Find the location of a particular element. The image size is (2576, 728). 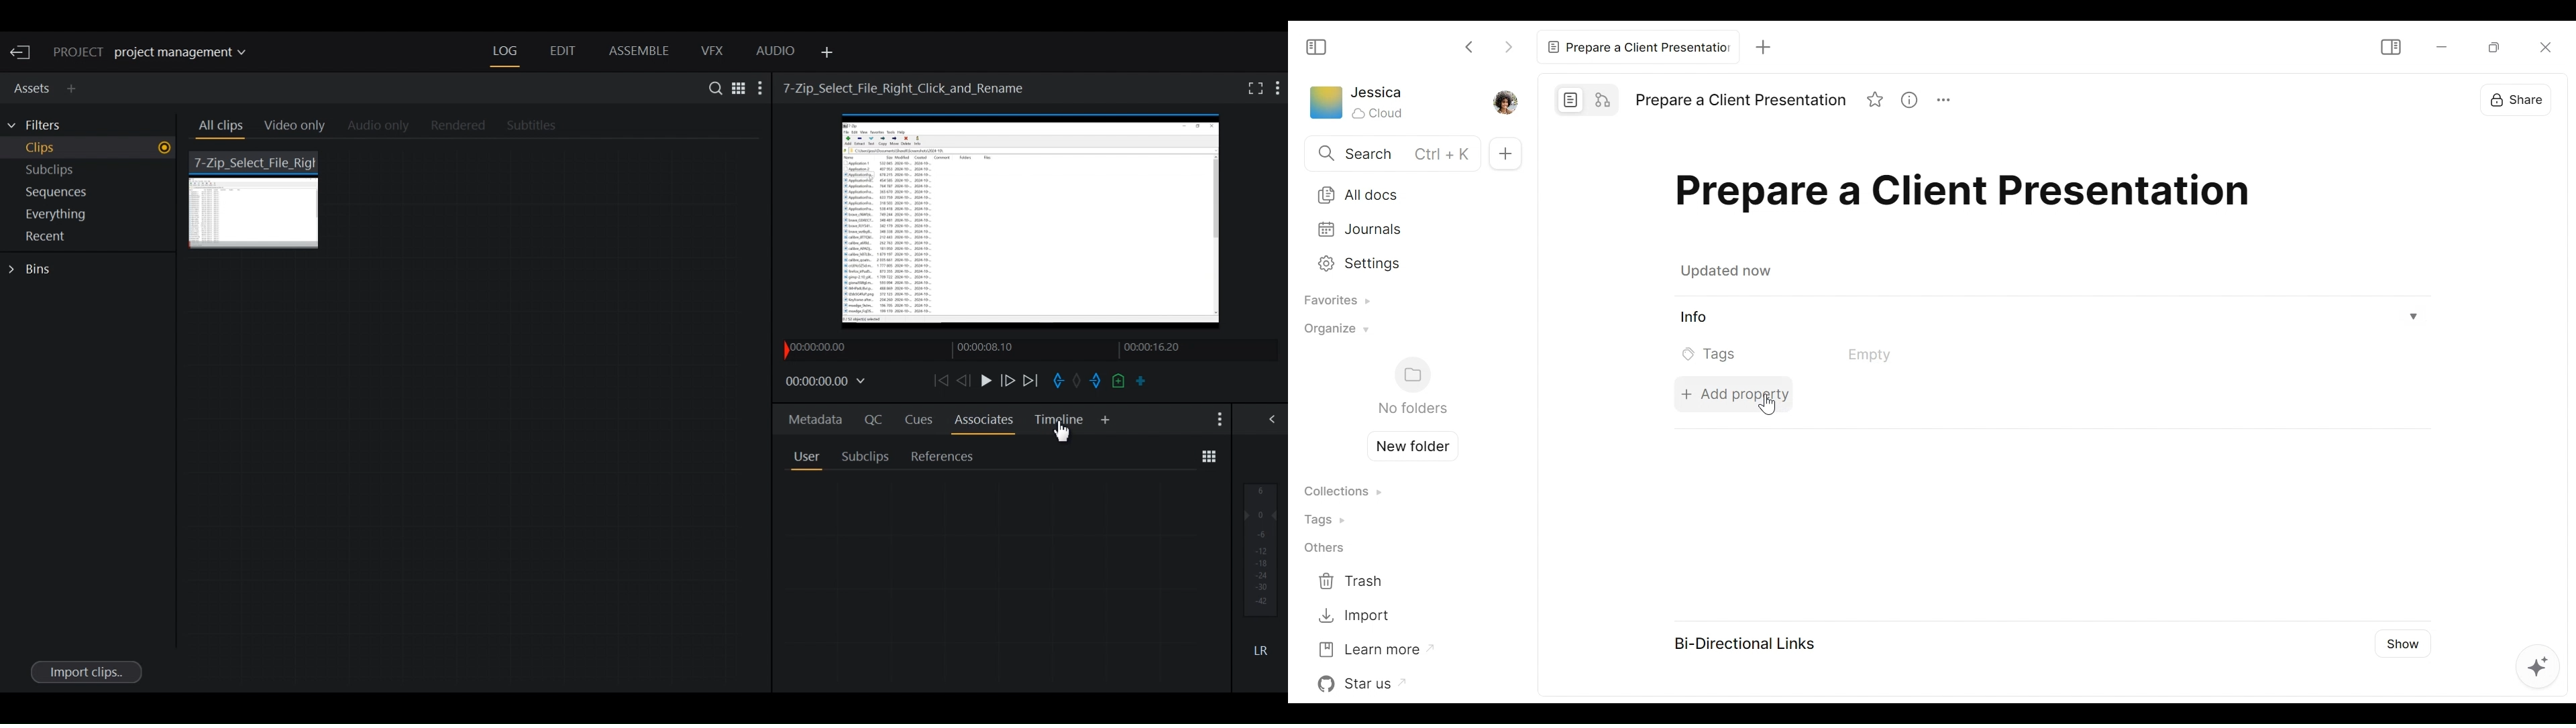

Task is located at coordinates (1077, 379).